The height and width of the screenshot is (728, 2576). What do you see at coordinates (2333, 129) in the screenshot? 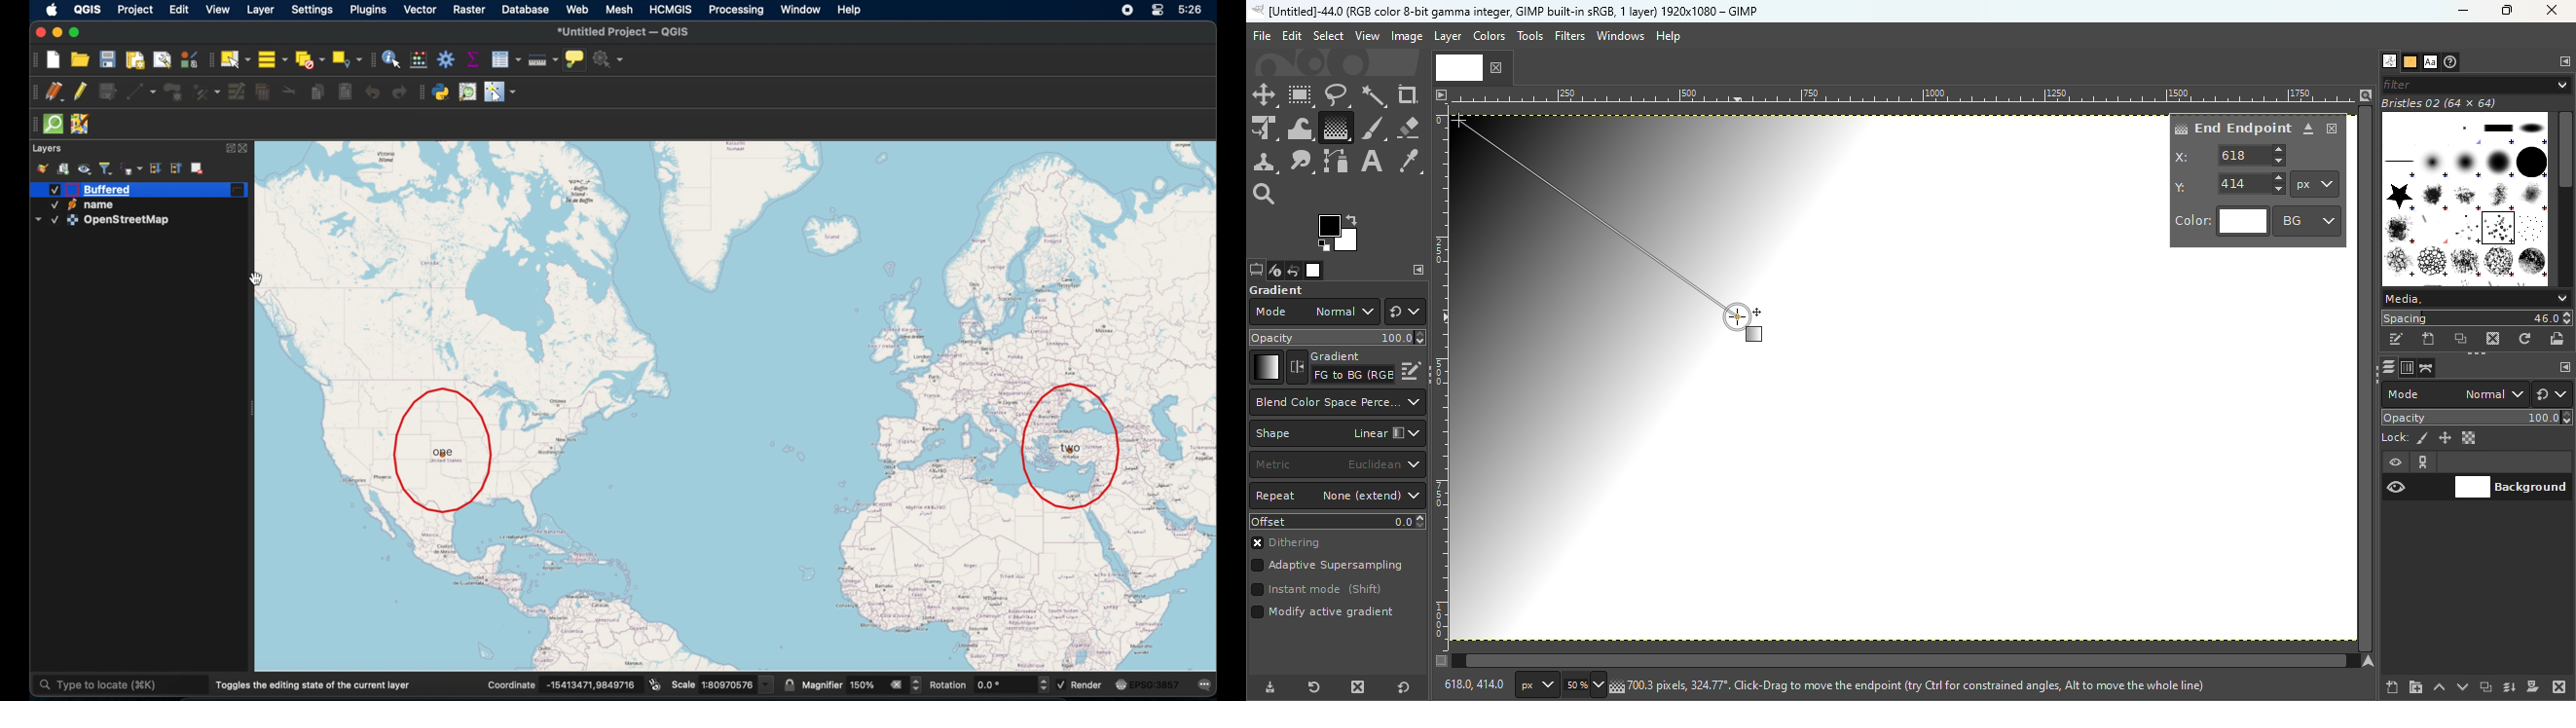
I see `Close` at bounding box center [2333, 129].